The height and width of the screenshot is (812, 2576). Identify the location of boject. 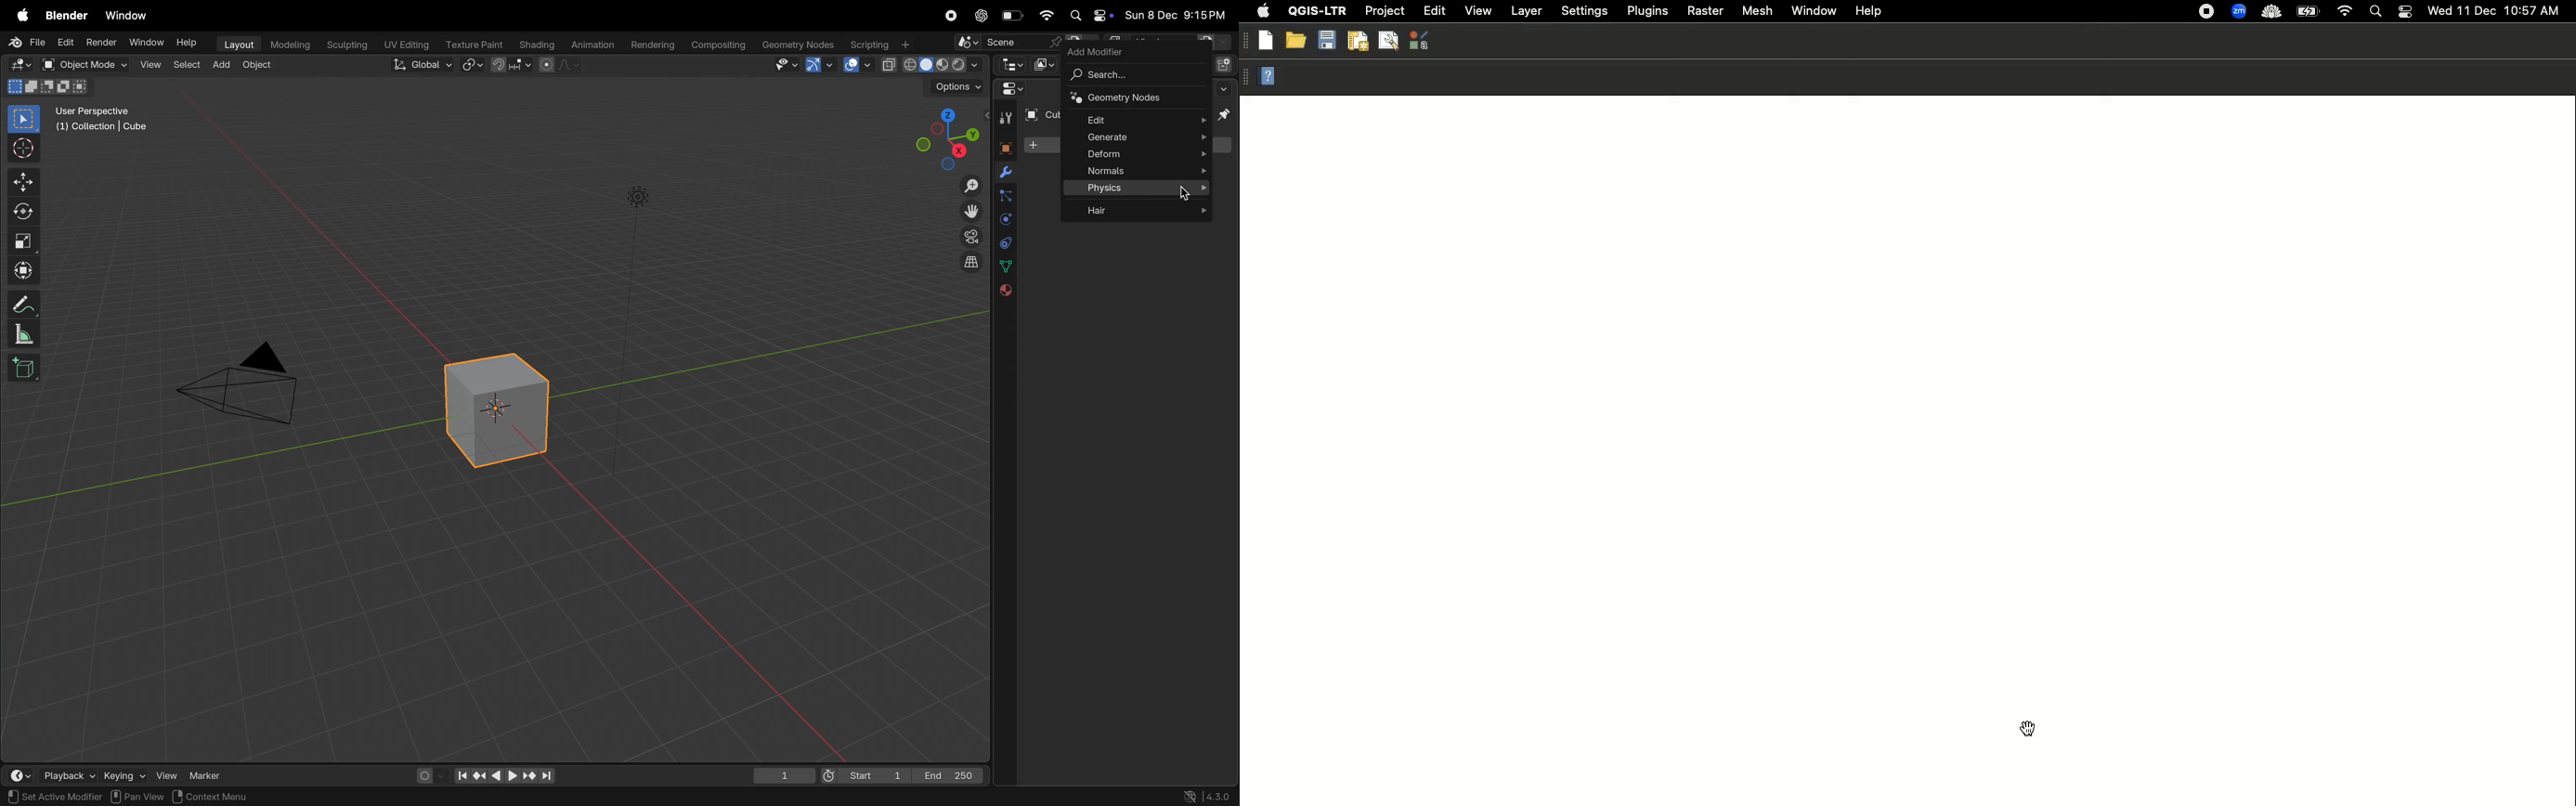
(502, 409).